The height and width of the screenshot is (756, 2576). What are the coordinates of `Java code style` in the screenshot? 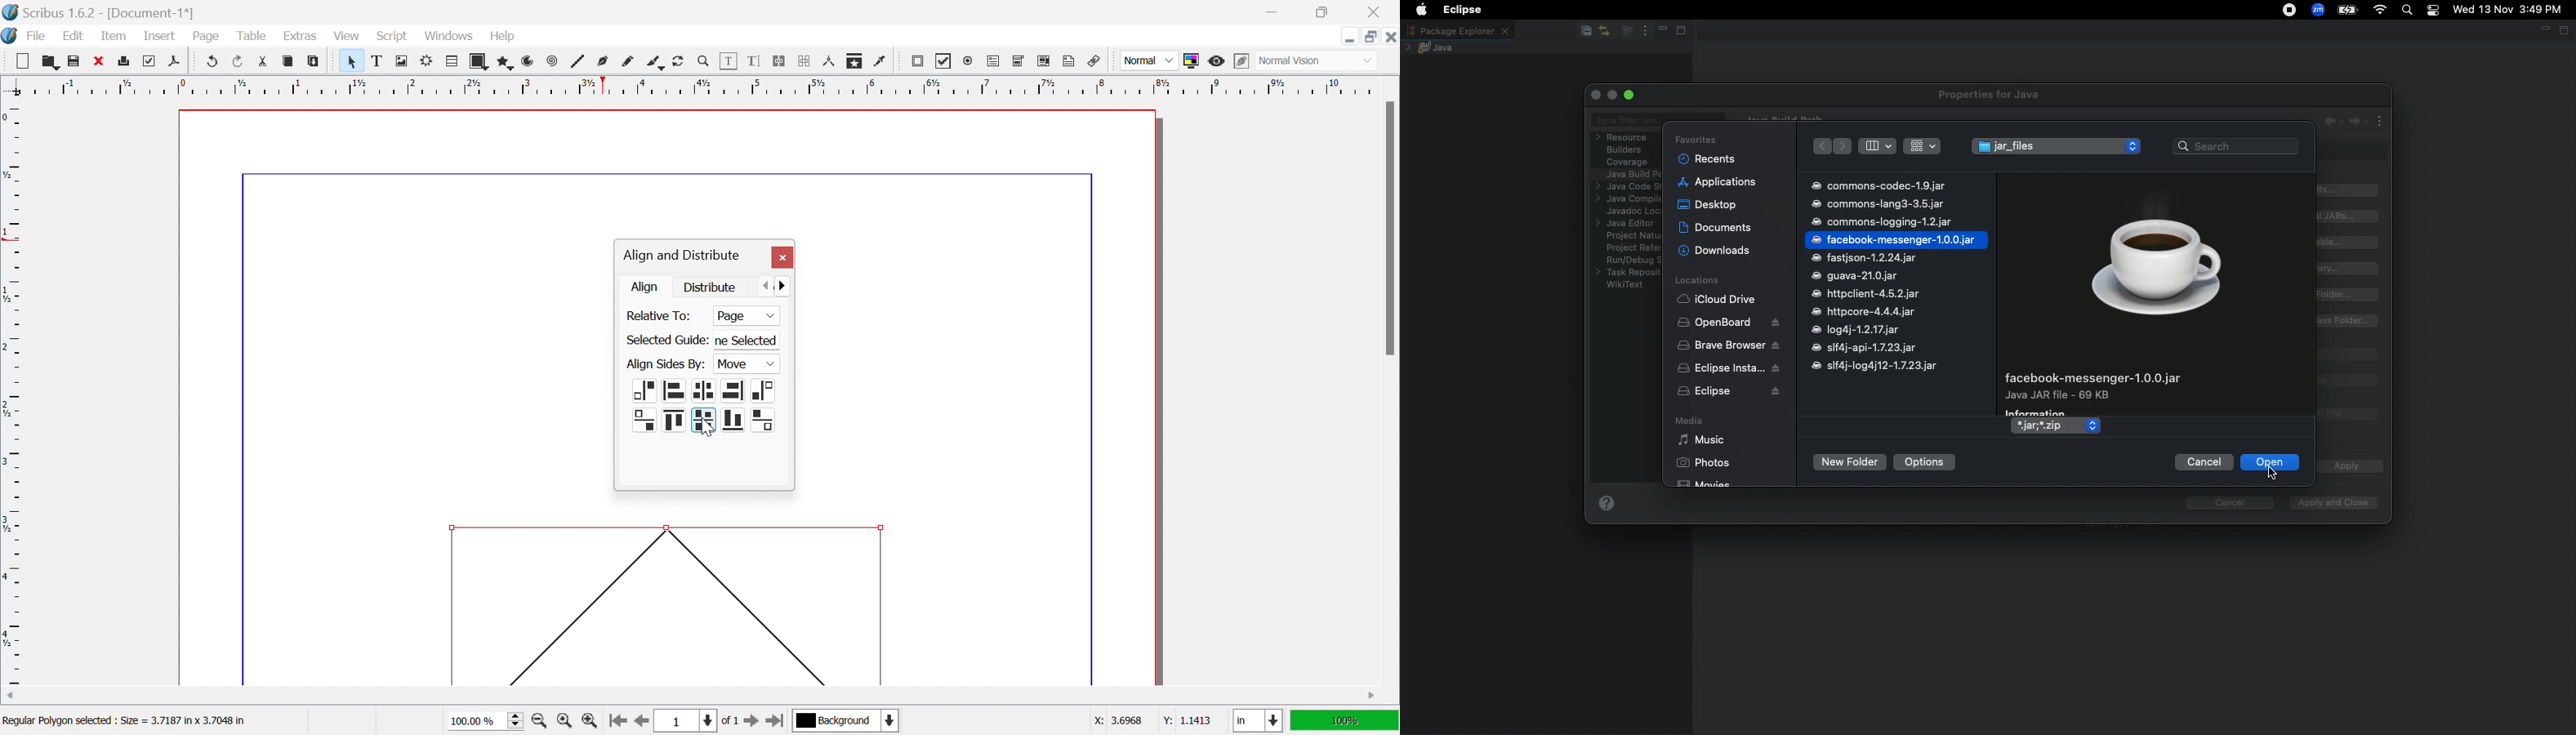 It's located at (1626, 187).